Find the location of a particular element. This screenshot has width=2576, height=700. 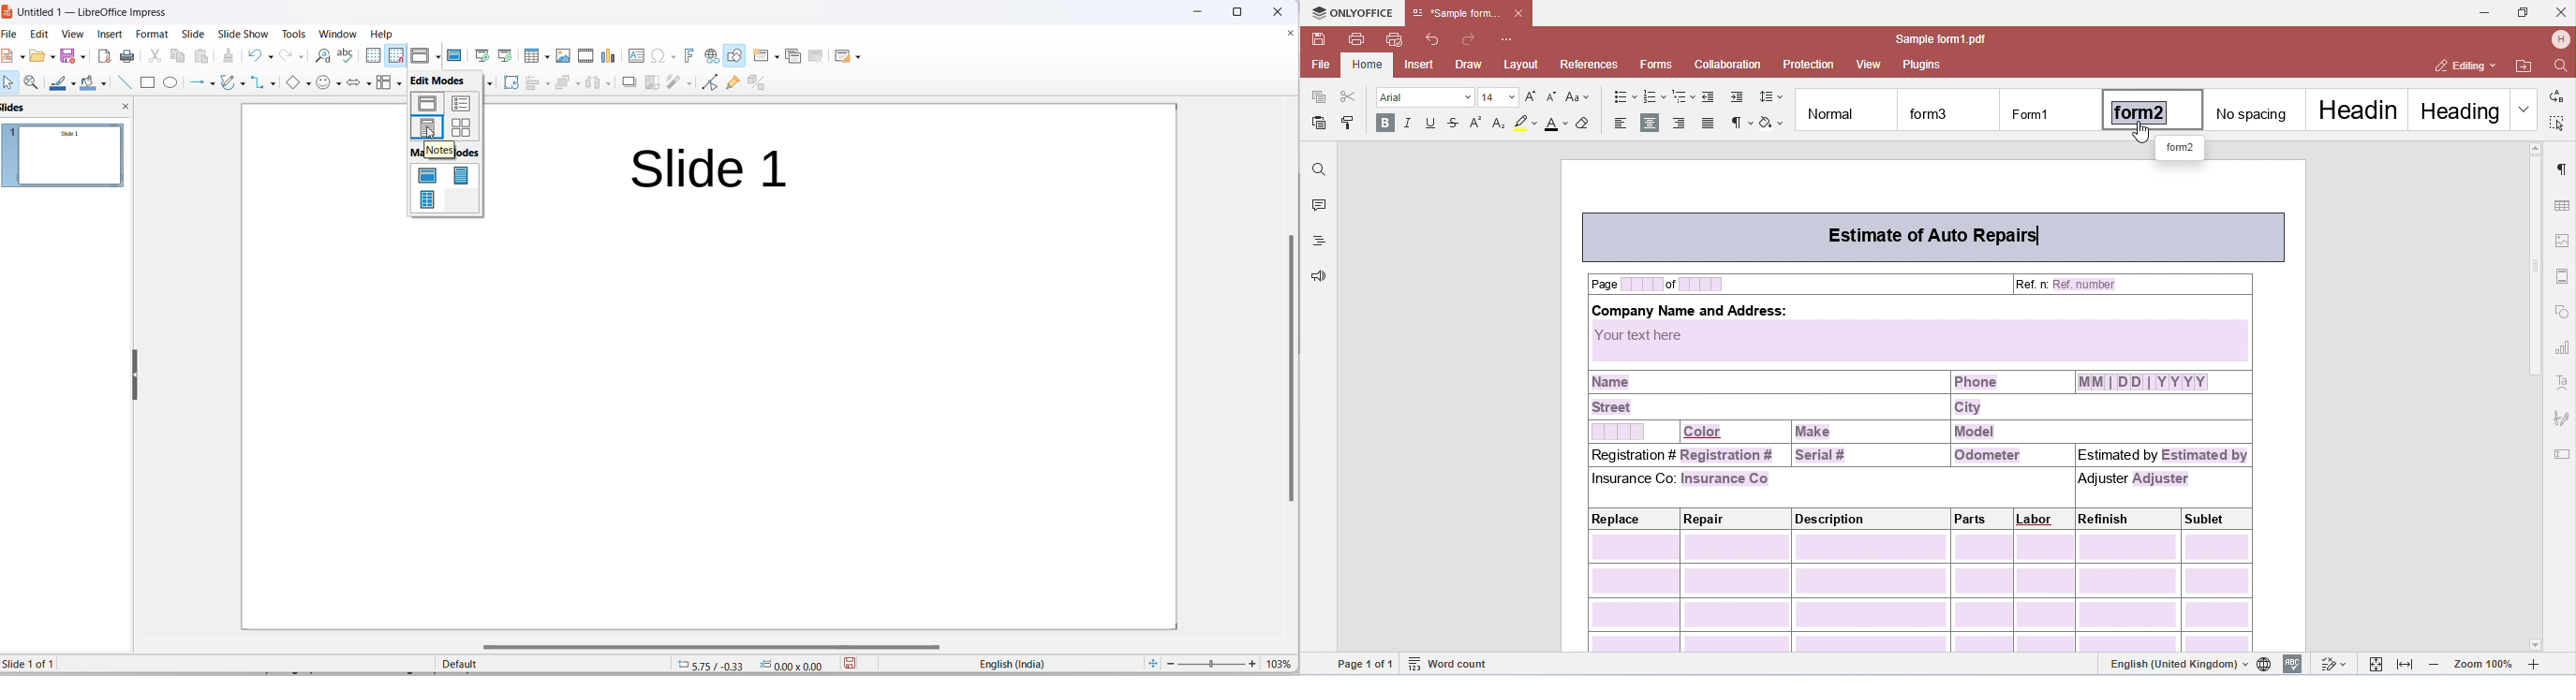

copy is located at coordinates (179, 56).